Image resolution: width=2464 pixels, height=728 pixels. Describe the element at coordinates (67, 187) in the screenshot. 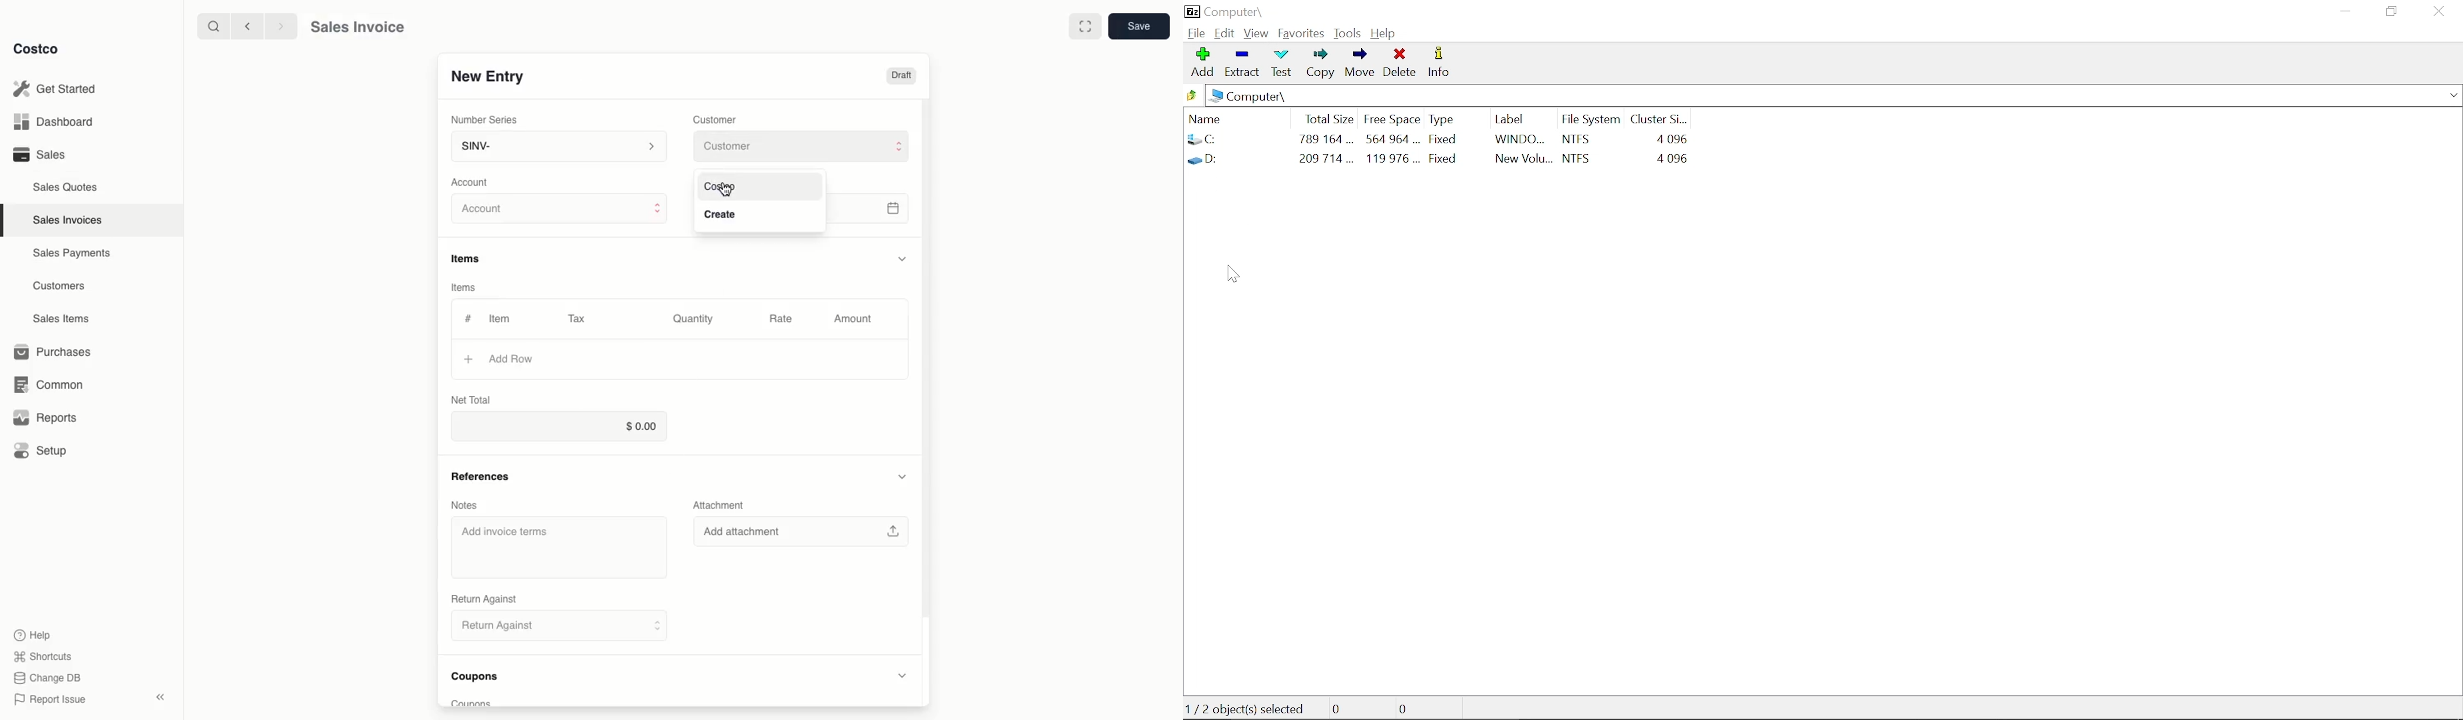

I see `Sales Quotes` at that location.